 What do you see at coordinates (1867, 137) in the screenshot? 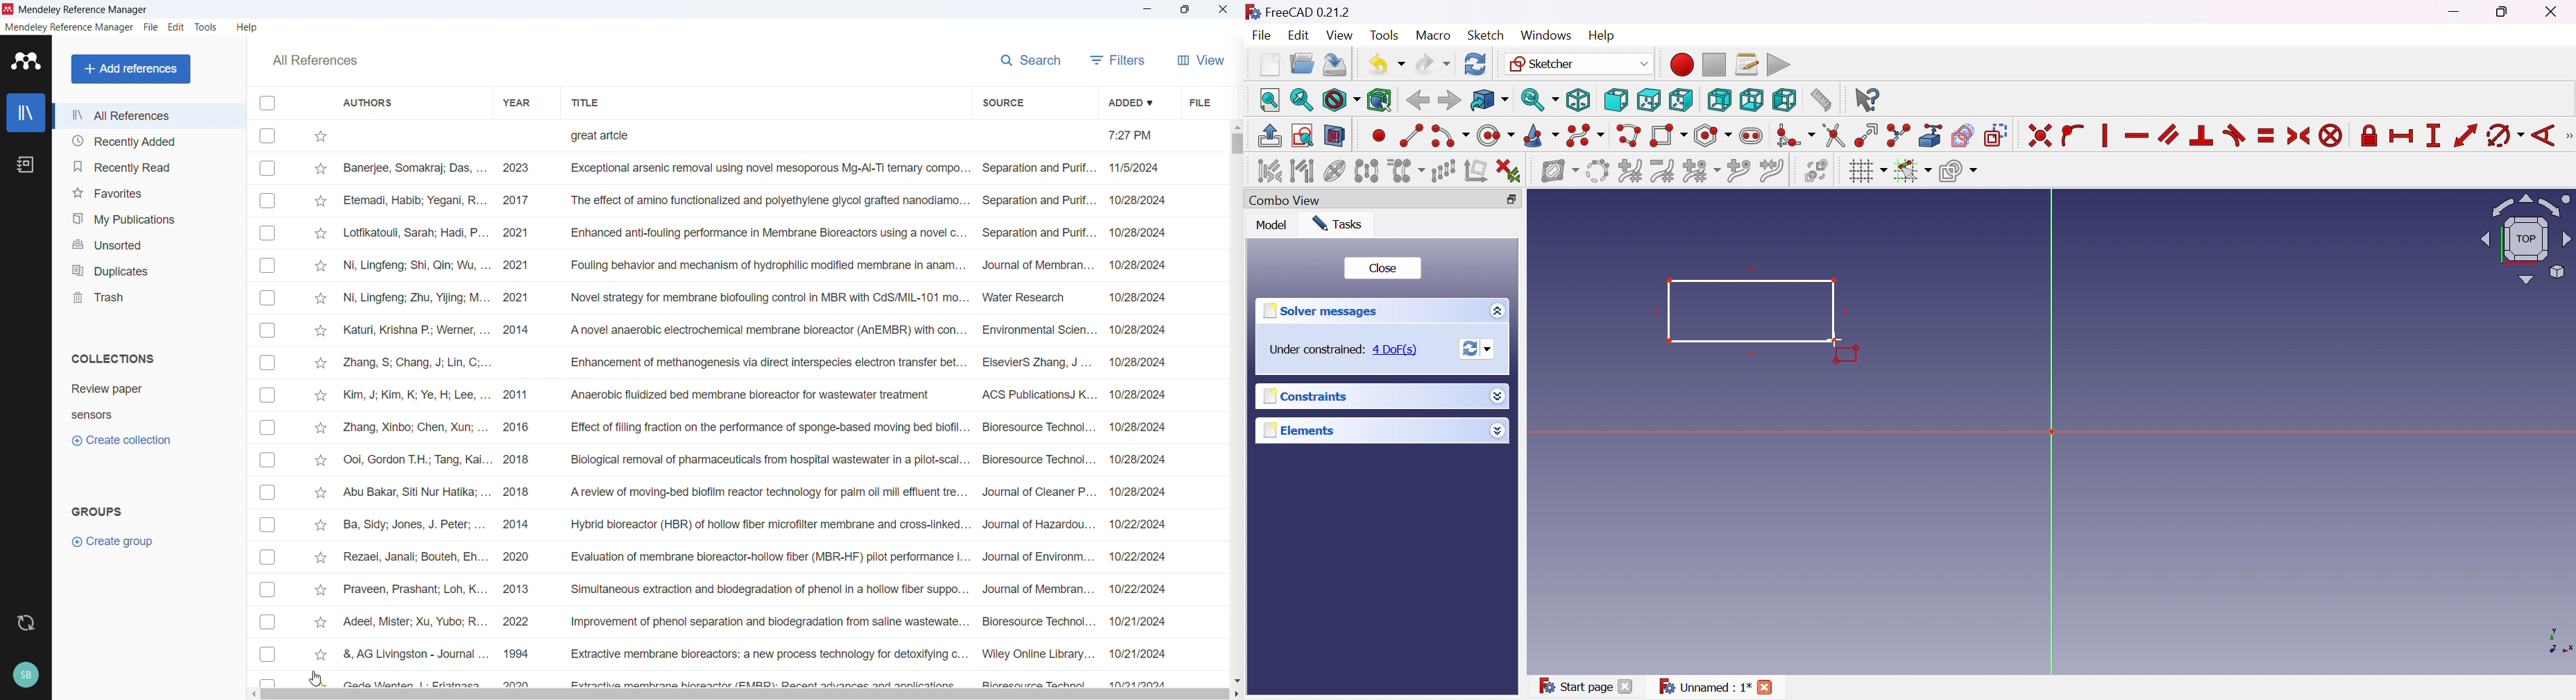
I see `Extend edge` at bounding box center [1867, 137].